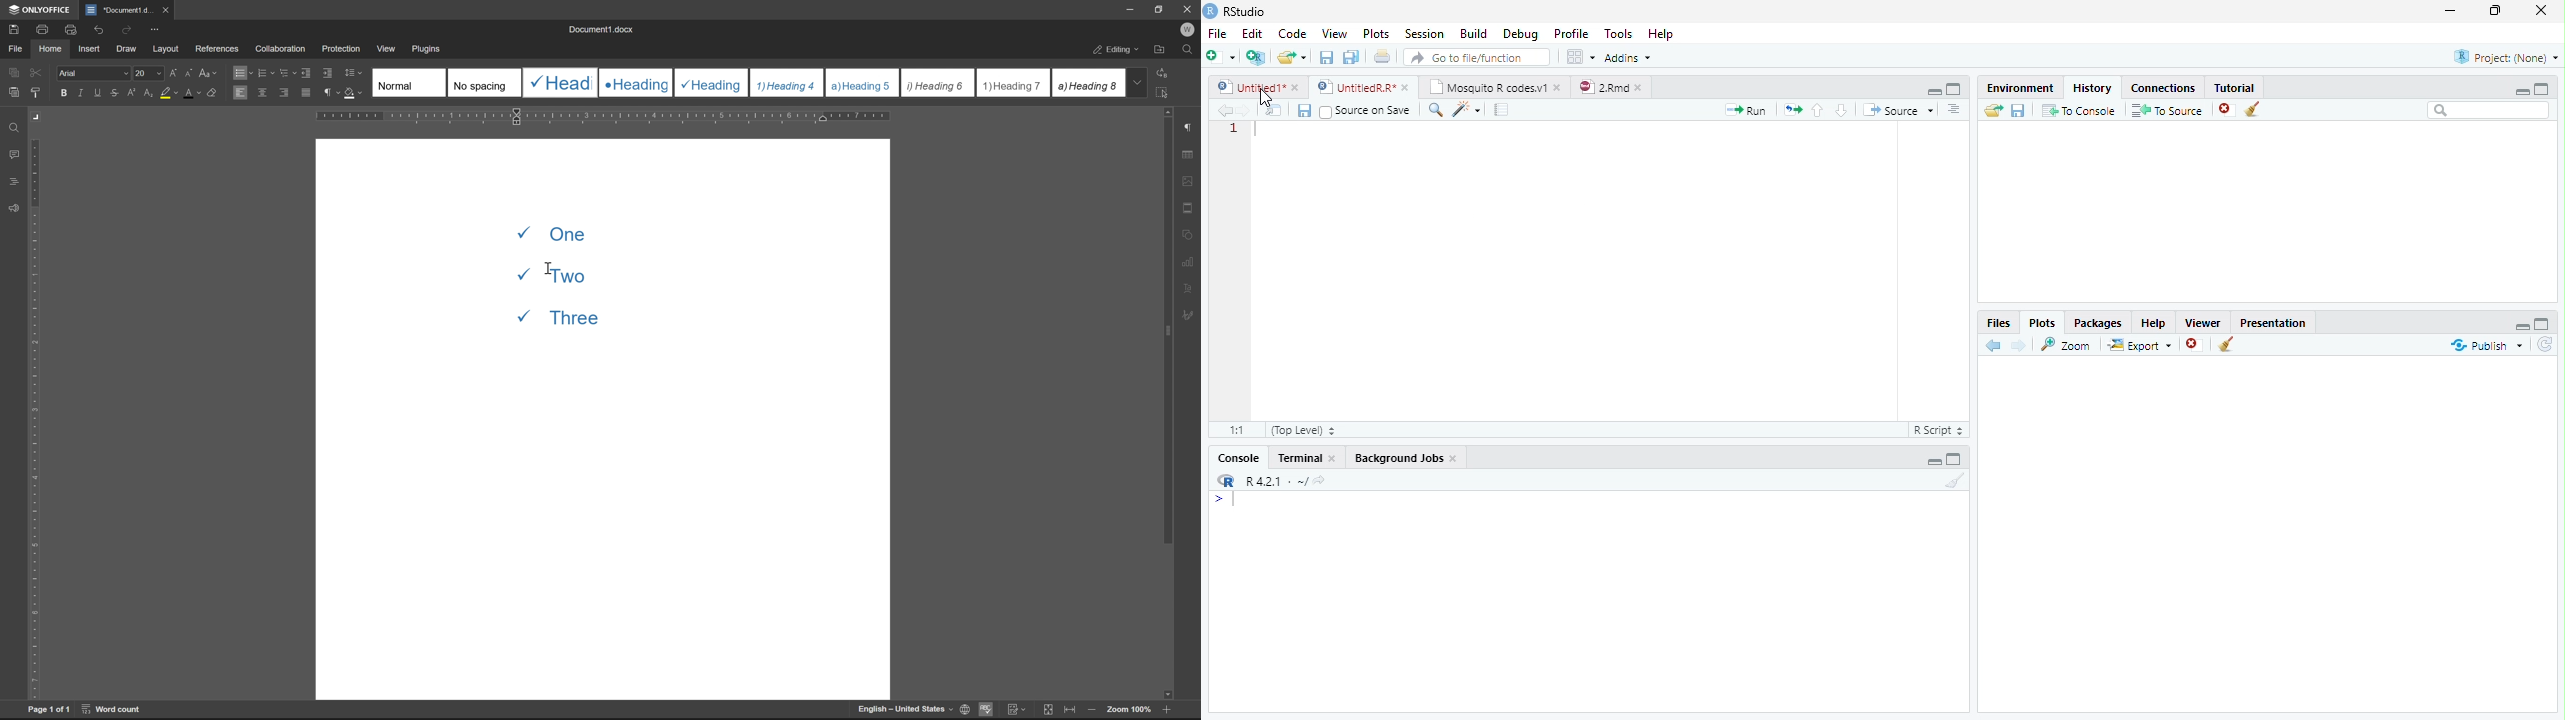  Describe the element at coordinates (1333, 32) in the screenshot. I see `View` at that location.